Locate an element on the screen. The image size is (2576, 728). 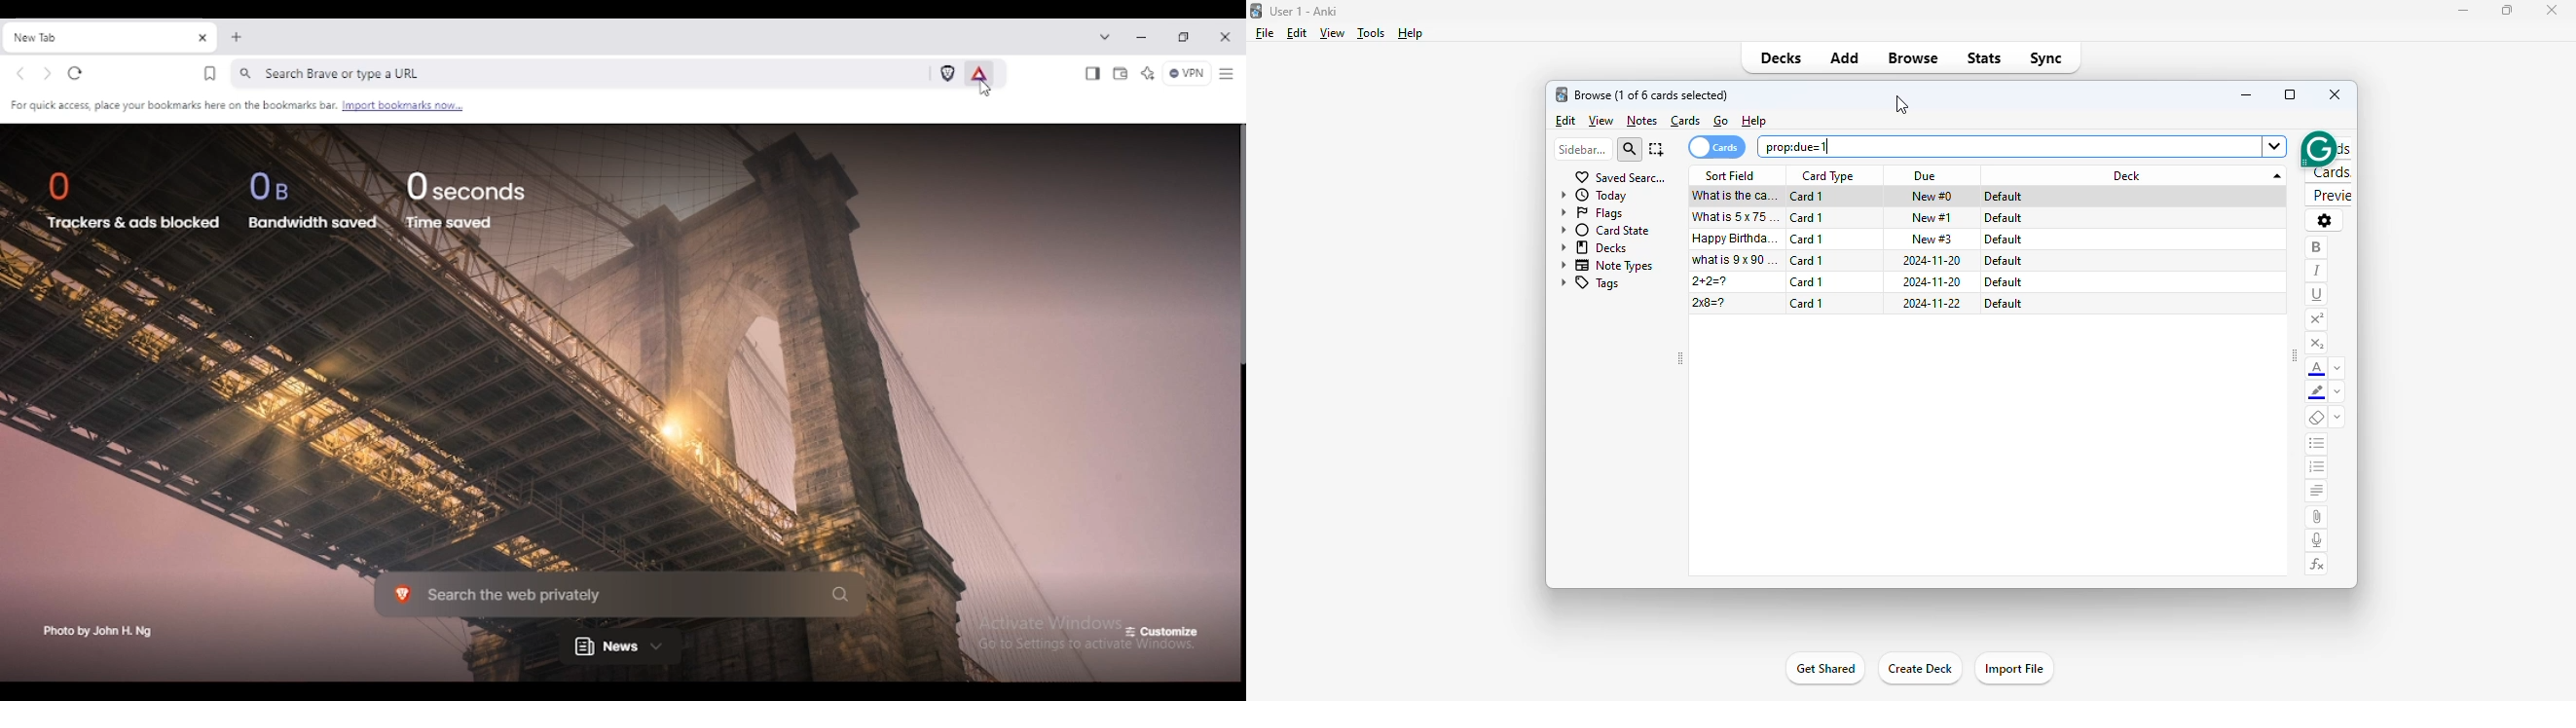
select is located at coordinates (1657, 150).